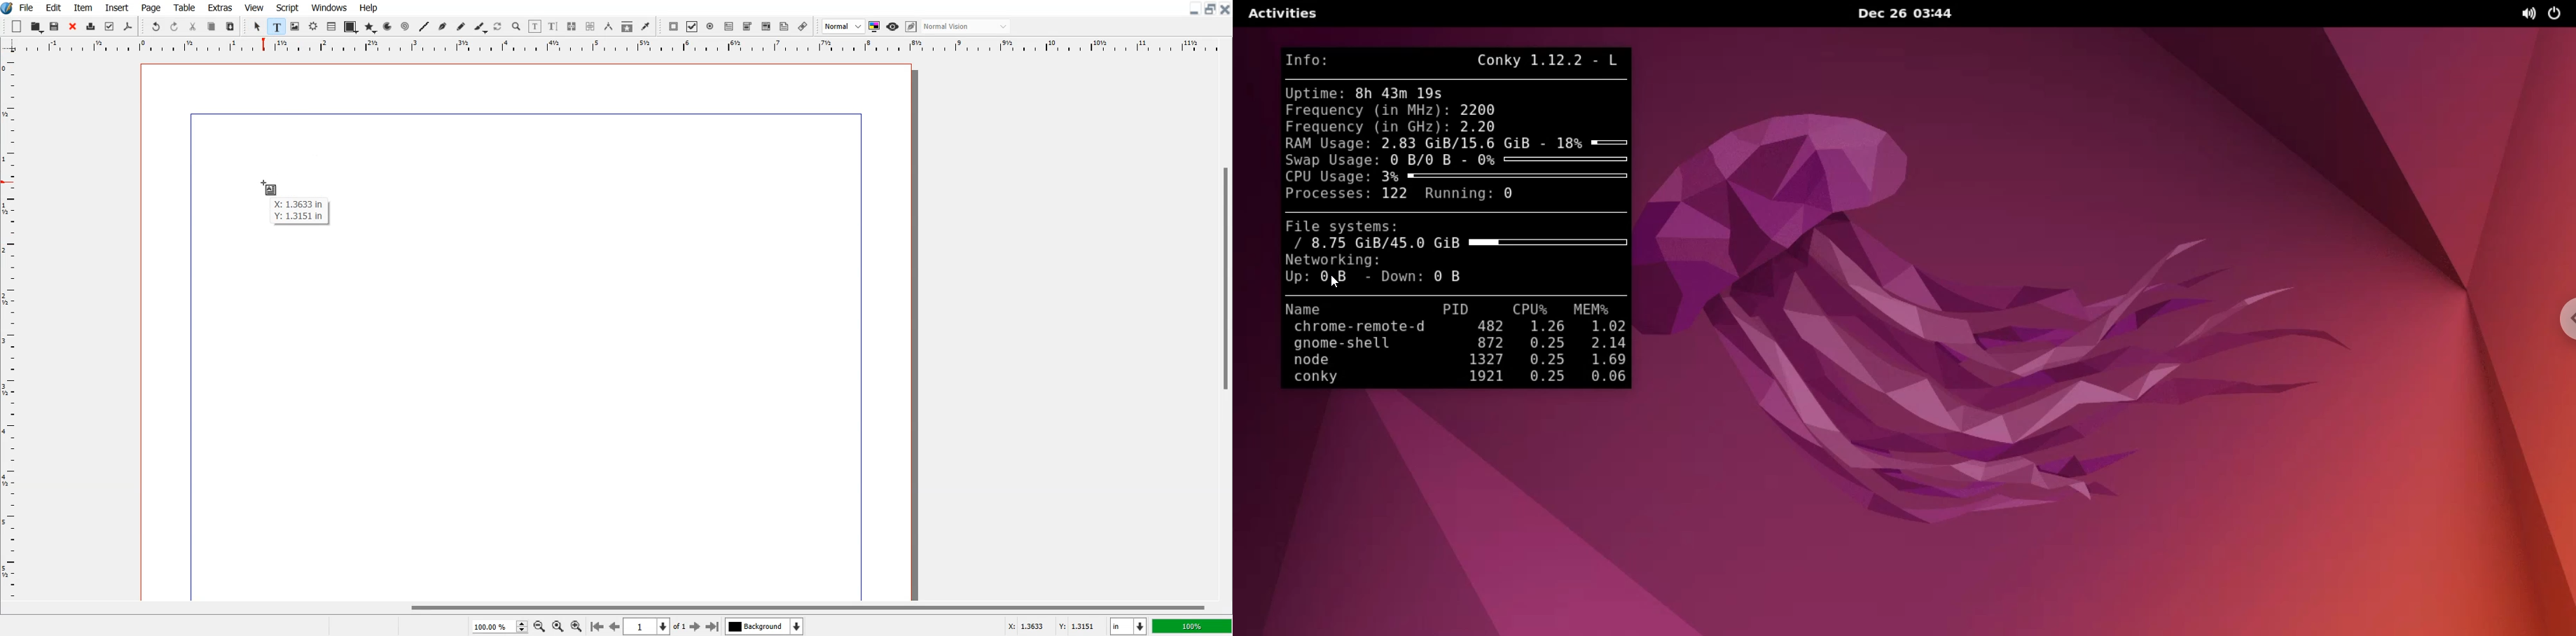  I want to click on PDF List Box, so click(766, 27).